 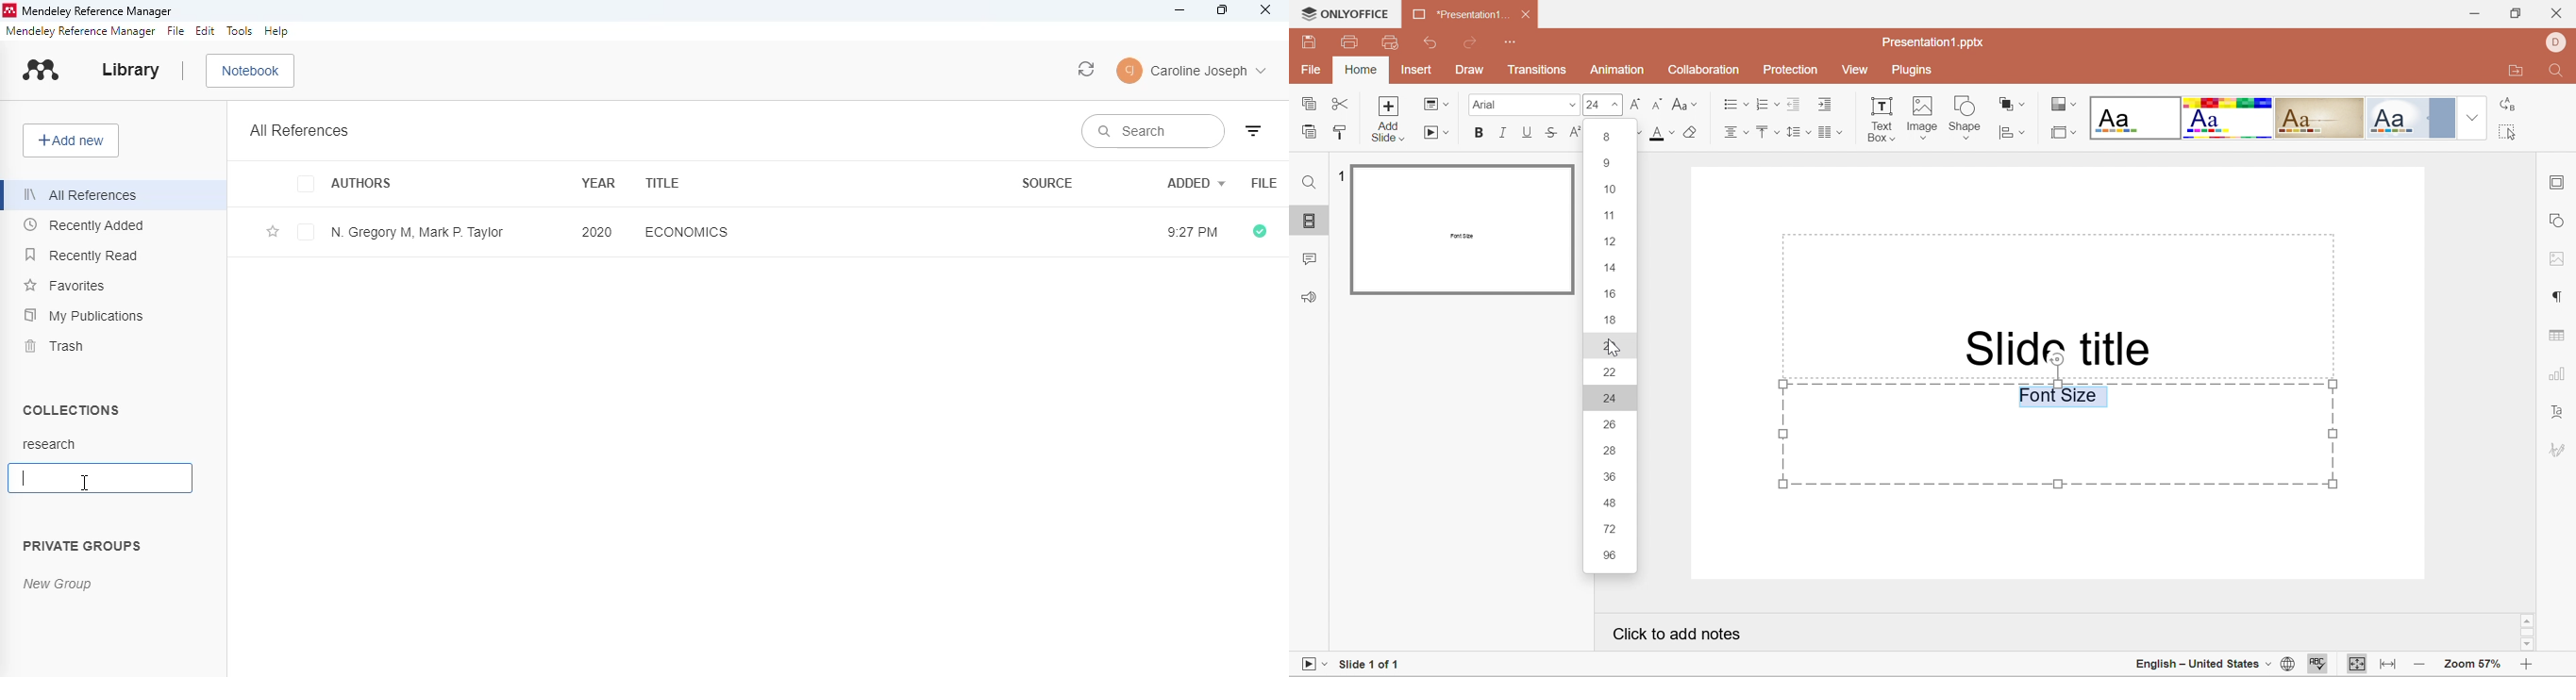 What do you see at coordinates (2527, 631) in the screenshot?
I see `Scroll Bar` at bounding box center [2527, 631].